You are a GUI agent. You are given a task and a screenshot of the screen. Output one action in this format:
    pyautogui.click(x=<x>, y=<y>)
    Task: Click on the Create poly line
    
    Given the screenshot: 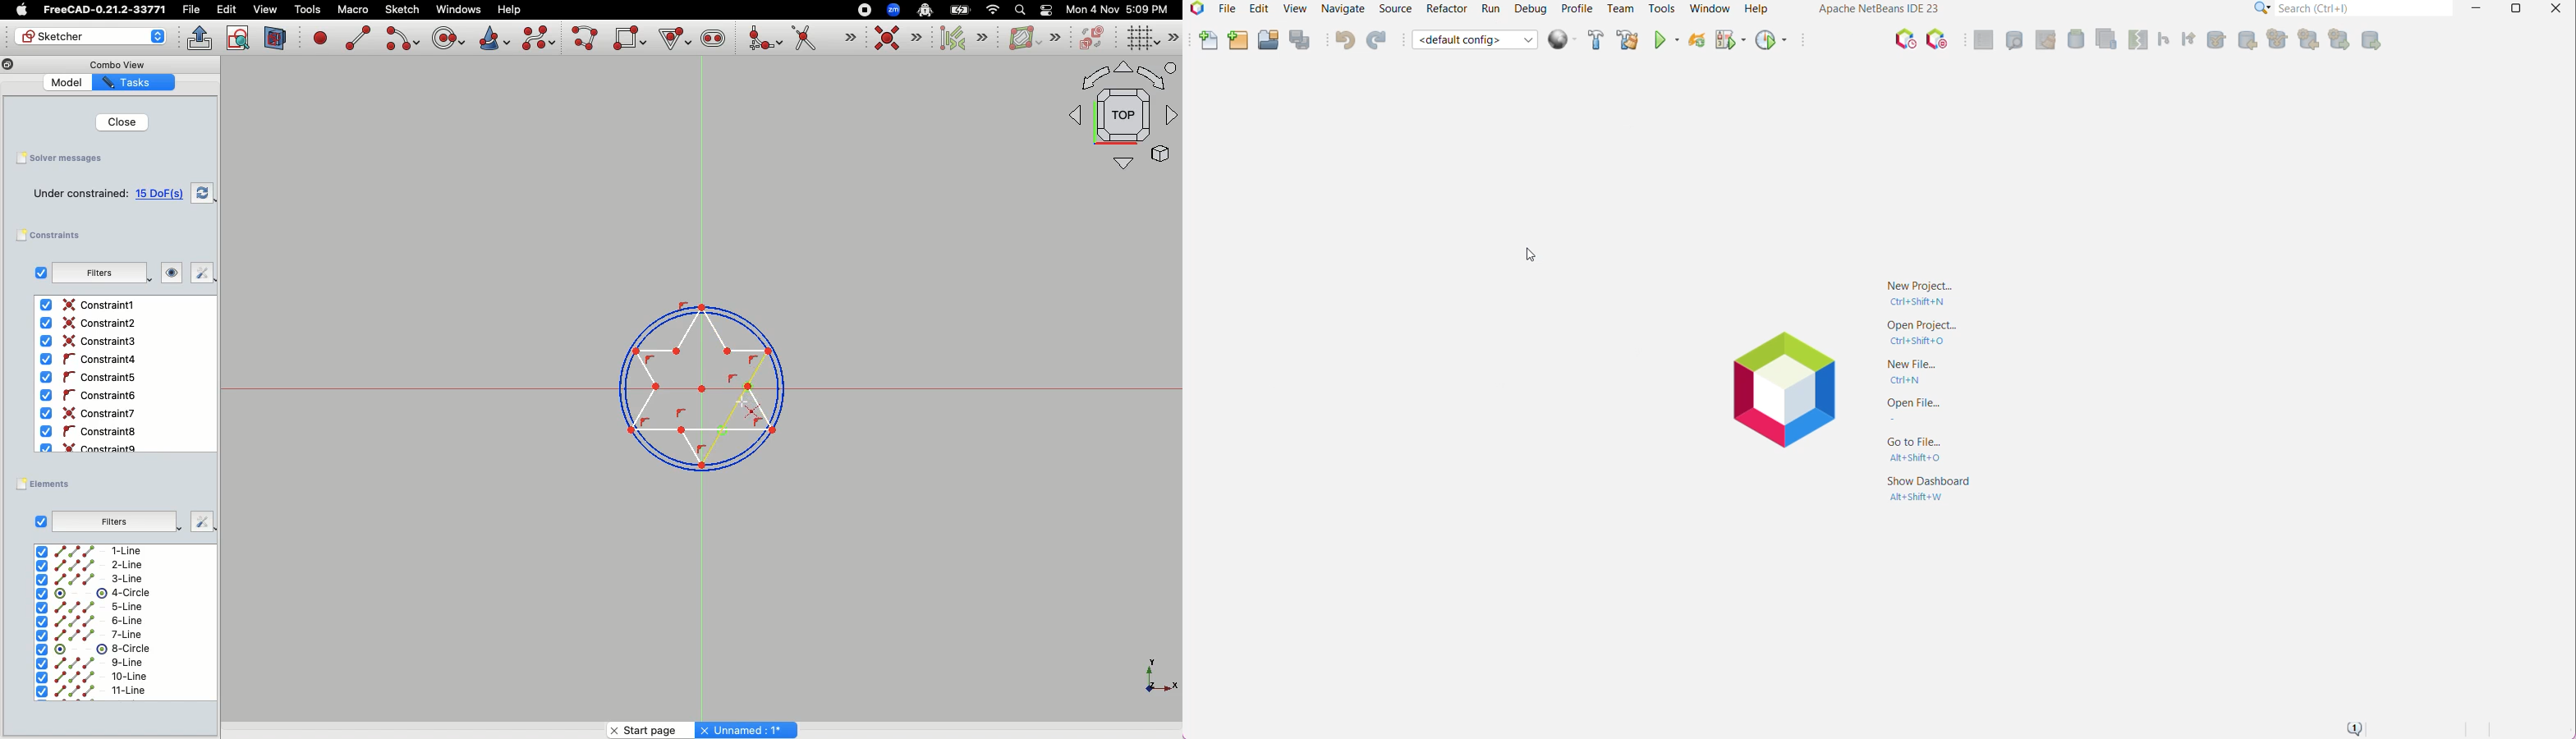 What is the action you would take?
    pyautogui.click(x=585, y=39)
    